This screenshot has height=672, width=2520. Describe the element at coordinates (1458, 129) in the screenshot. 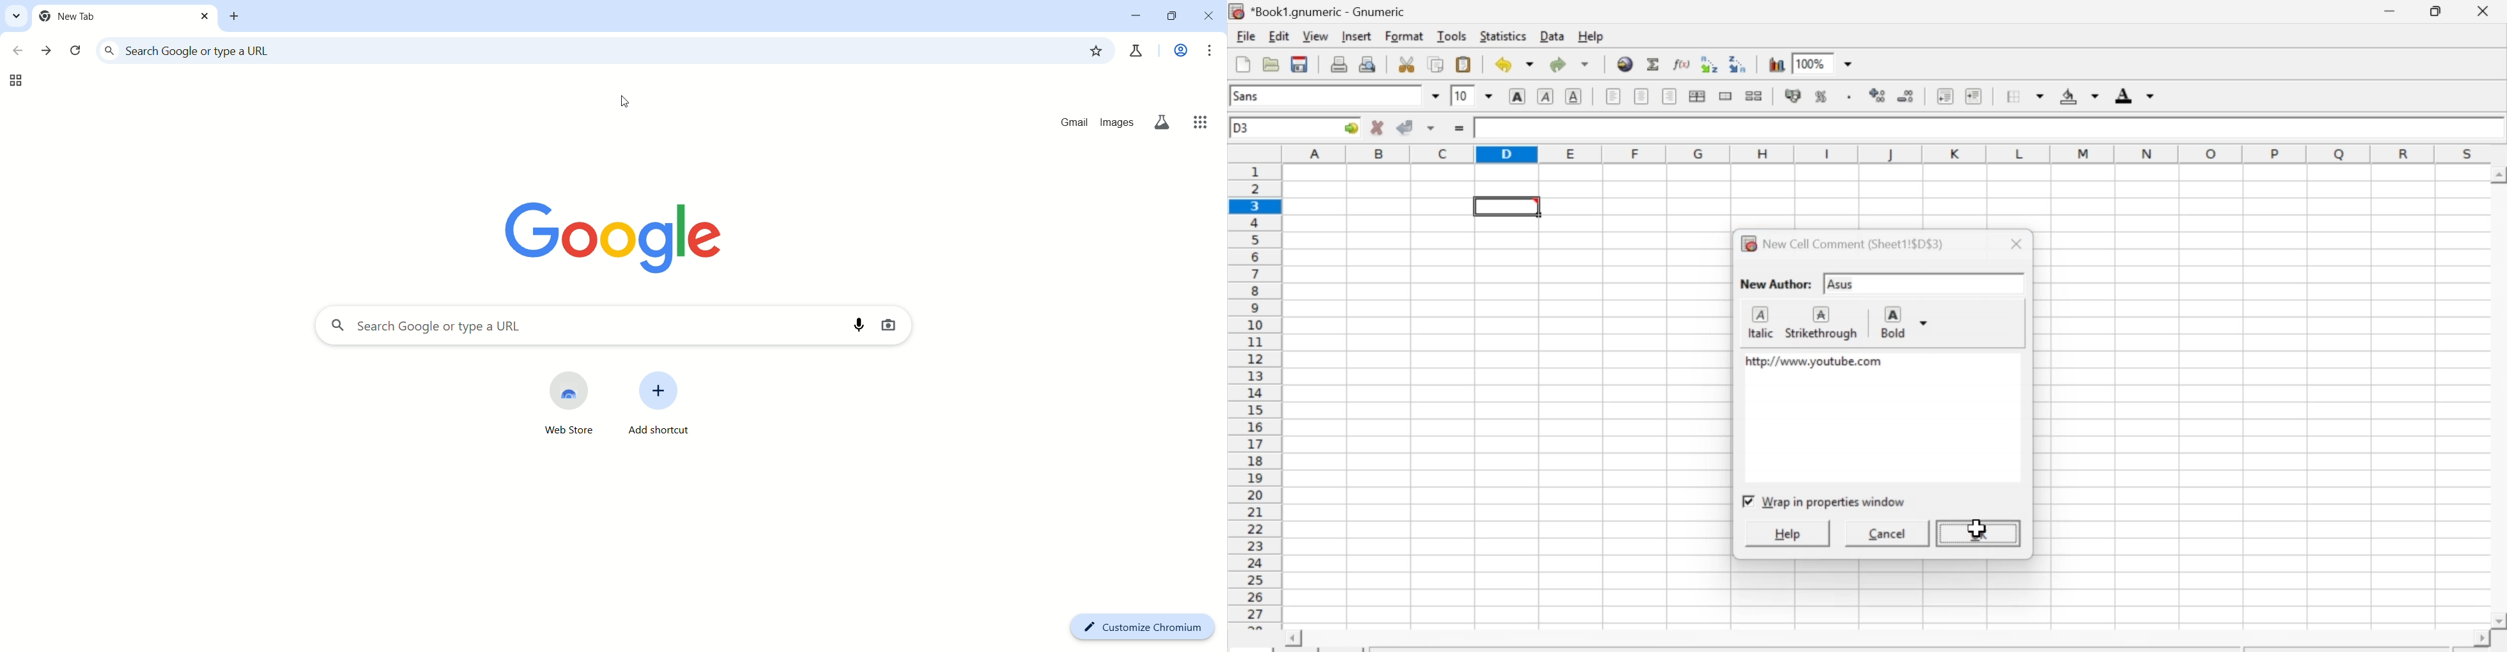

I see `=` at that location.